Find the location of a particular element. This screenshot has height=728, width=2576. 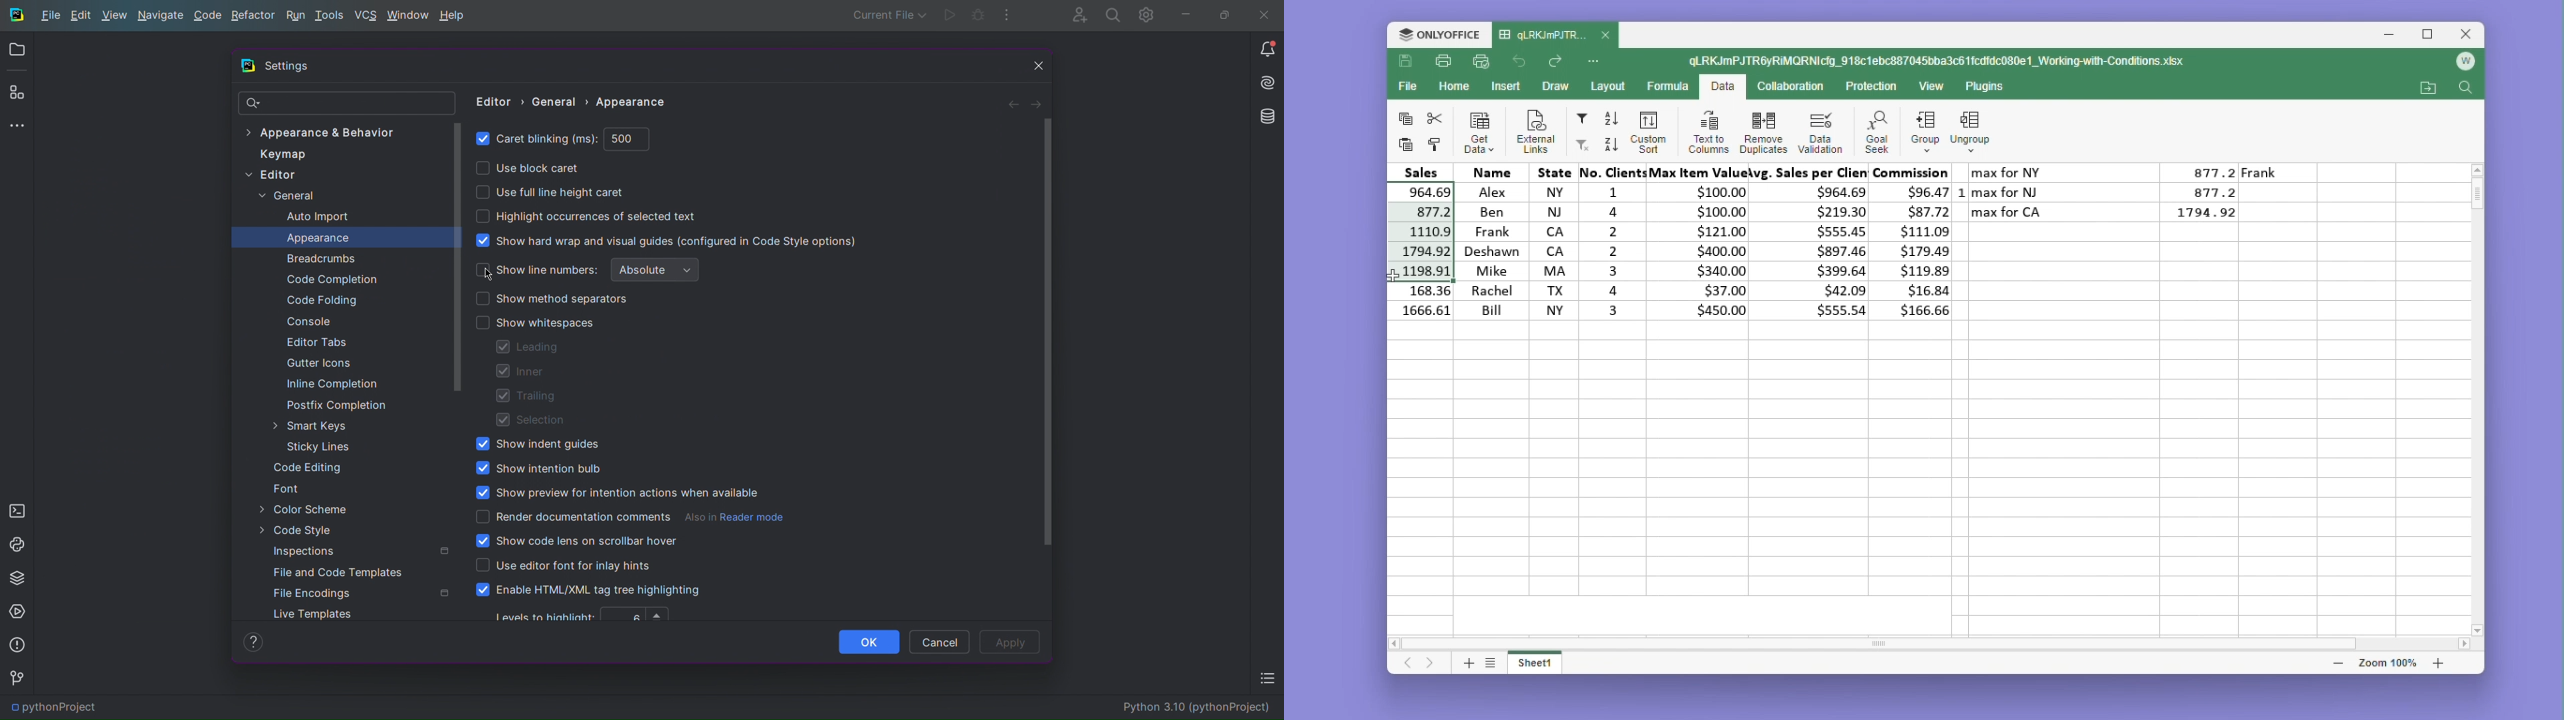

add sheet is located at coordinates (1467, 662).